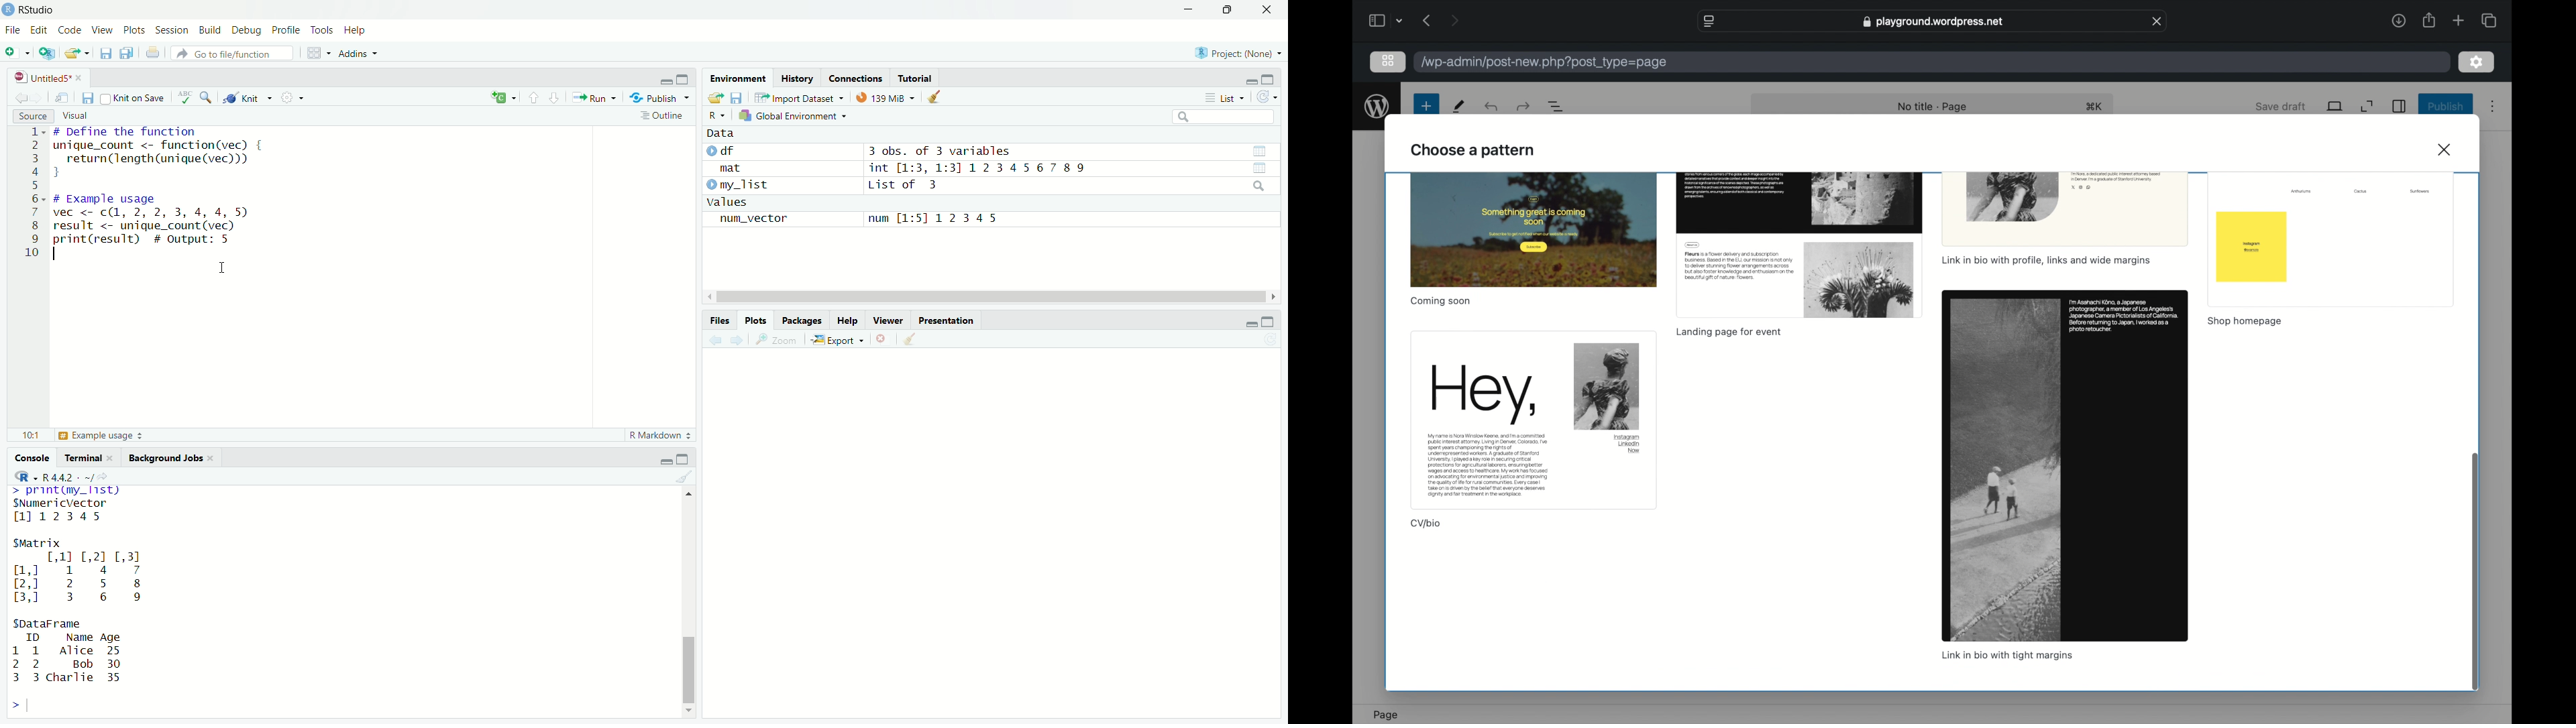 This screenshot has width=2576, height=728. What do you see at coordinates (2096, 107) in the screenshot?
I see `shortcut` at bounding box center [2096, 107].